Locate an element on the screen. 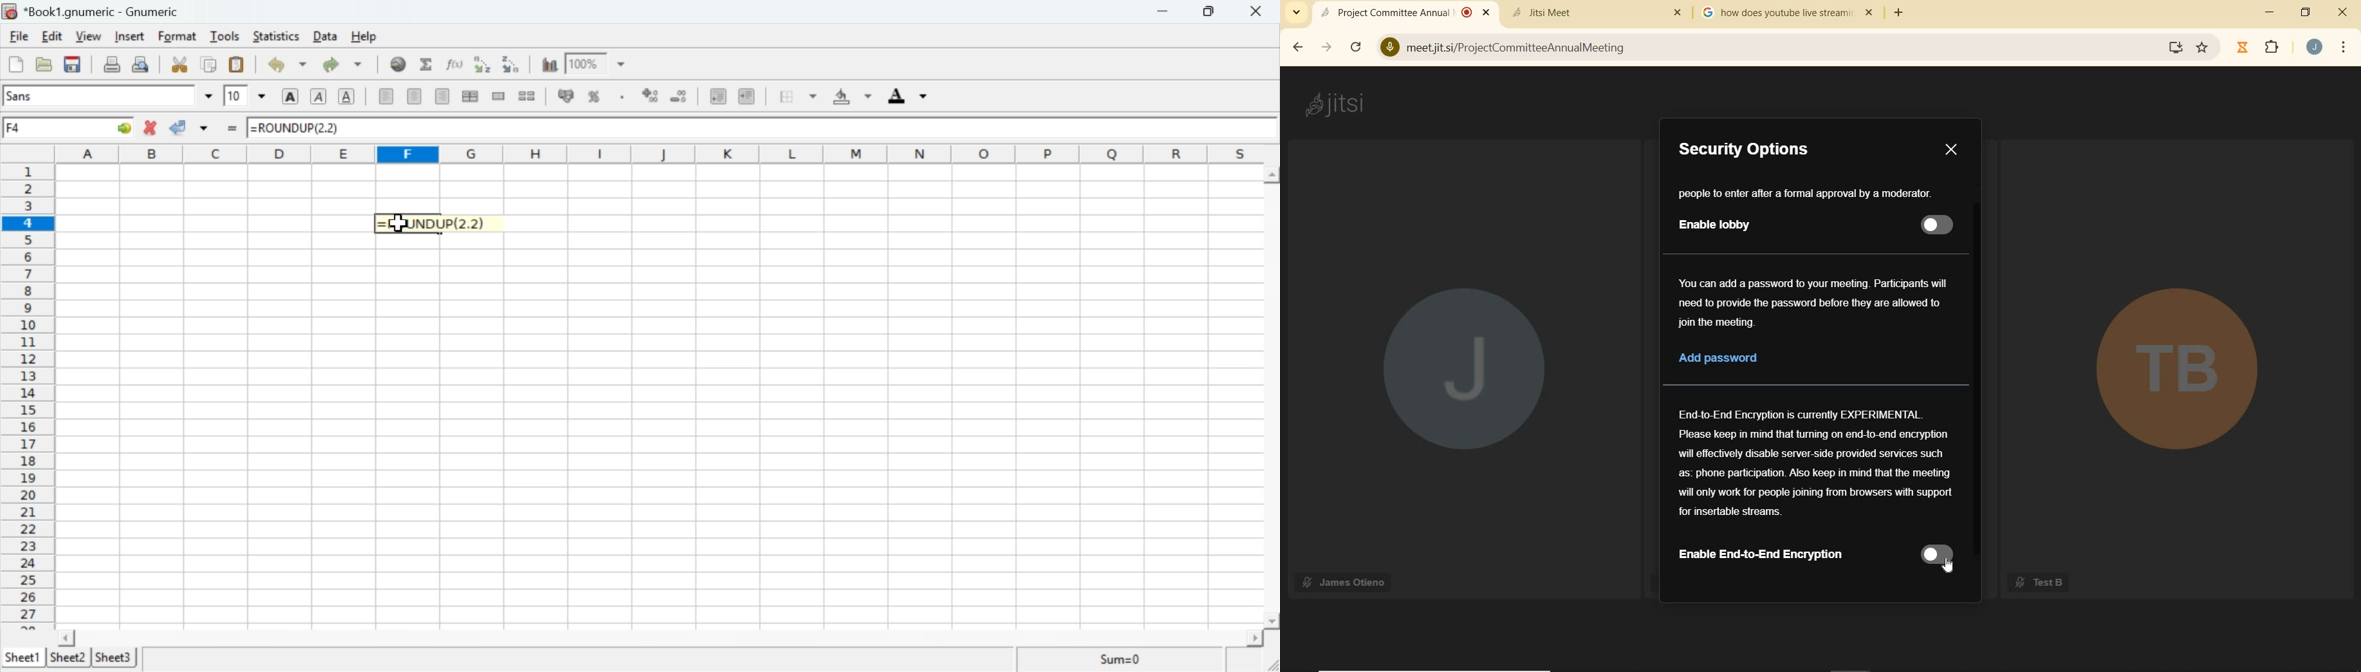  Security Options is located at coordinates (1744, 149).